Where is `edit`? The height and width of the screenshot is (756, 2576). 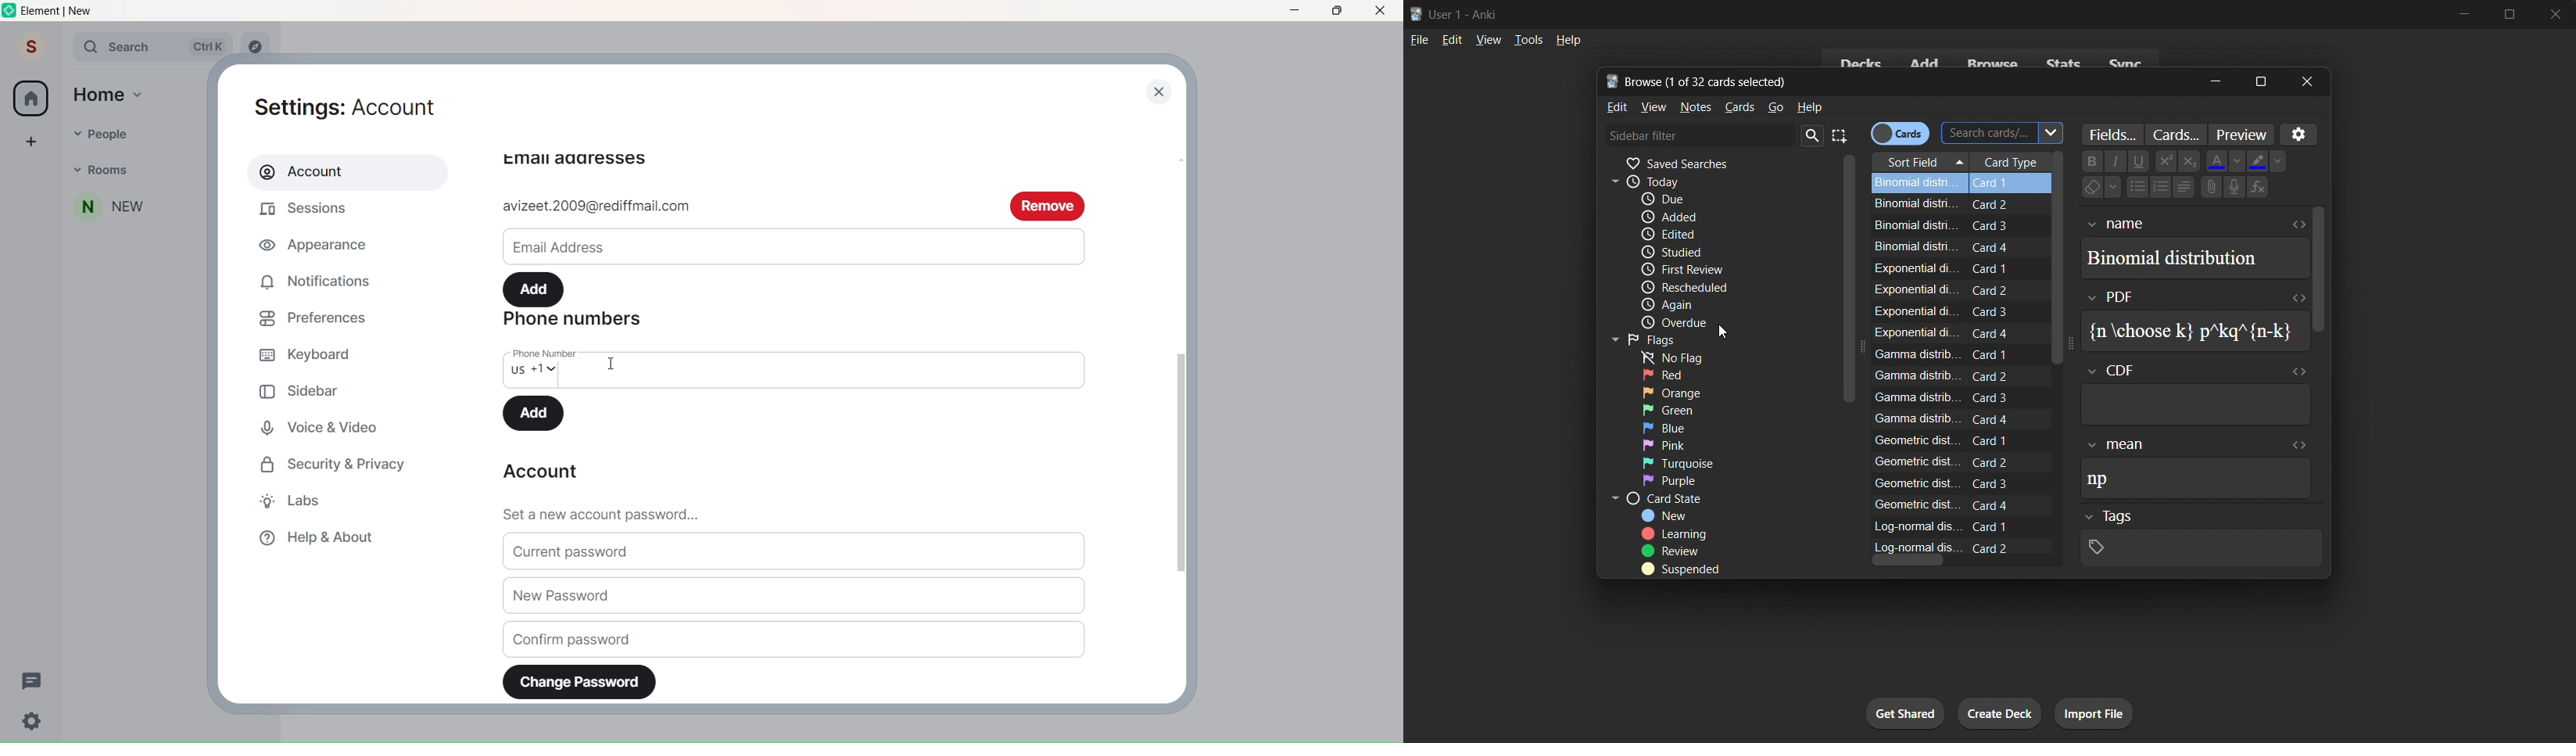
edit is located at coordinates (1618, 106).